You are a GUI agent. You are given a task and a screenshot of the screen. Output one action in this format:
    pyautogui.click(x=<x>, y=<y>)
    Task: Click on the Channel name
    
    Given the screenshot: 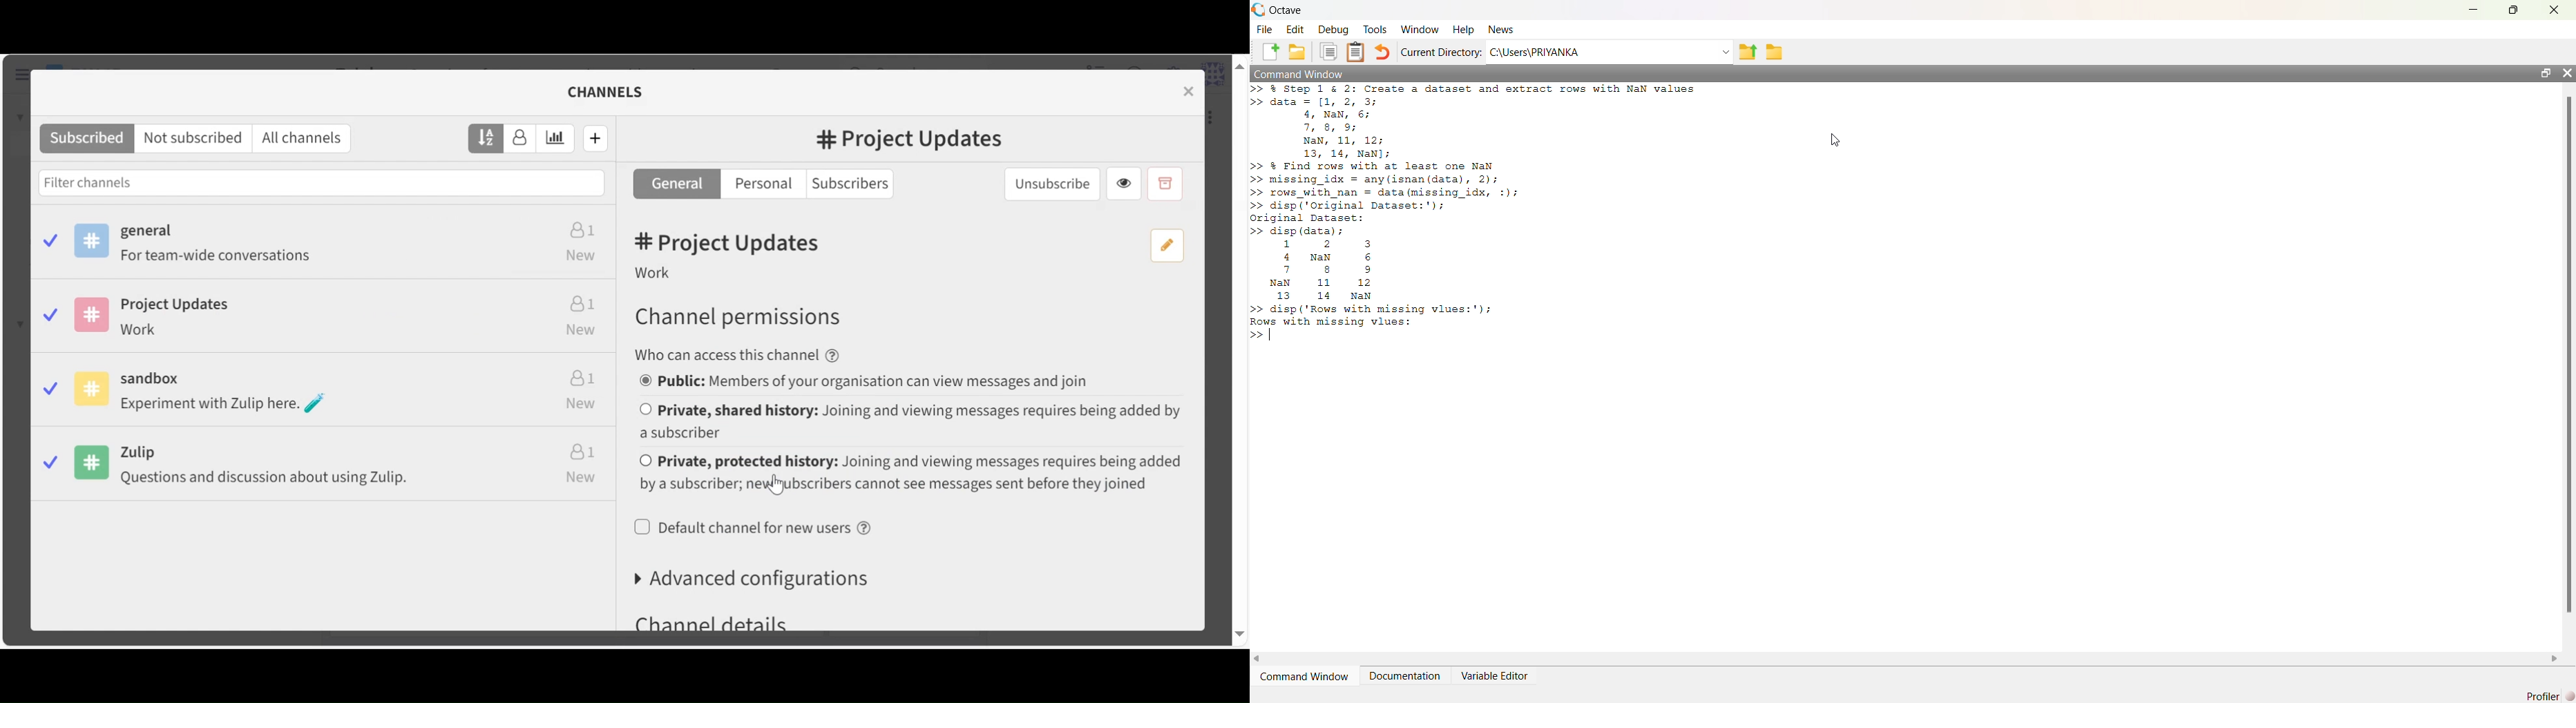 What is the action you would take?
    pyautogui.click(x=725, y=243)
    